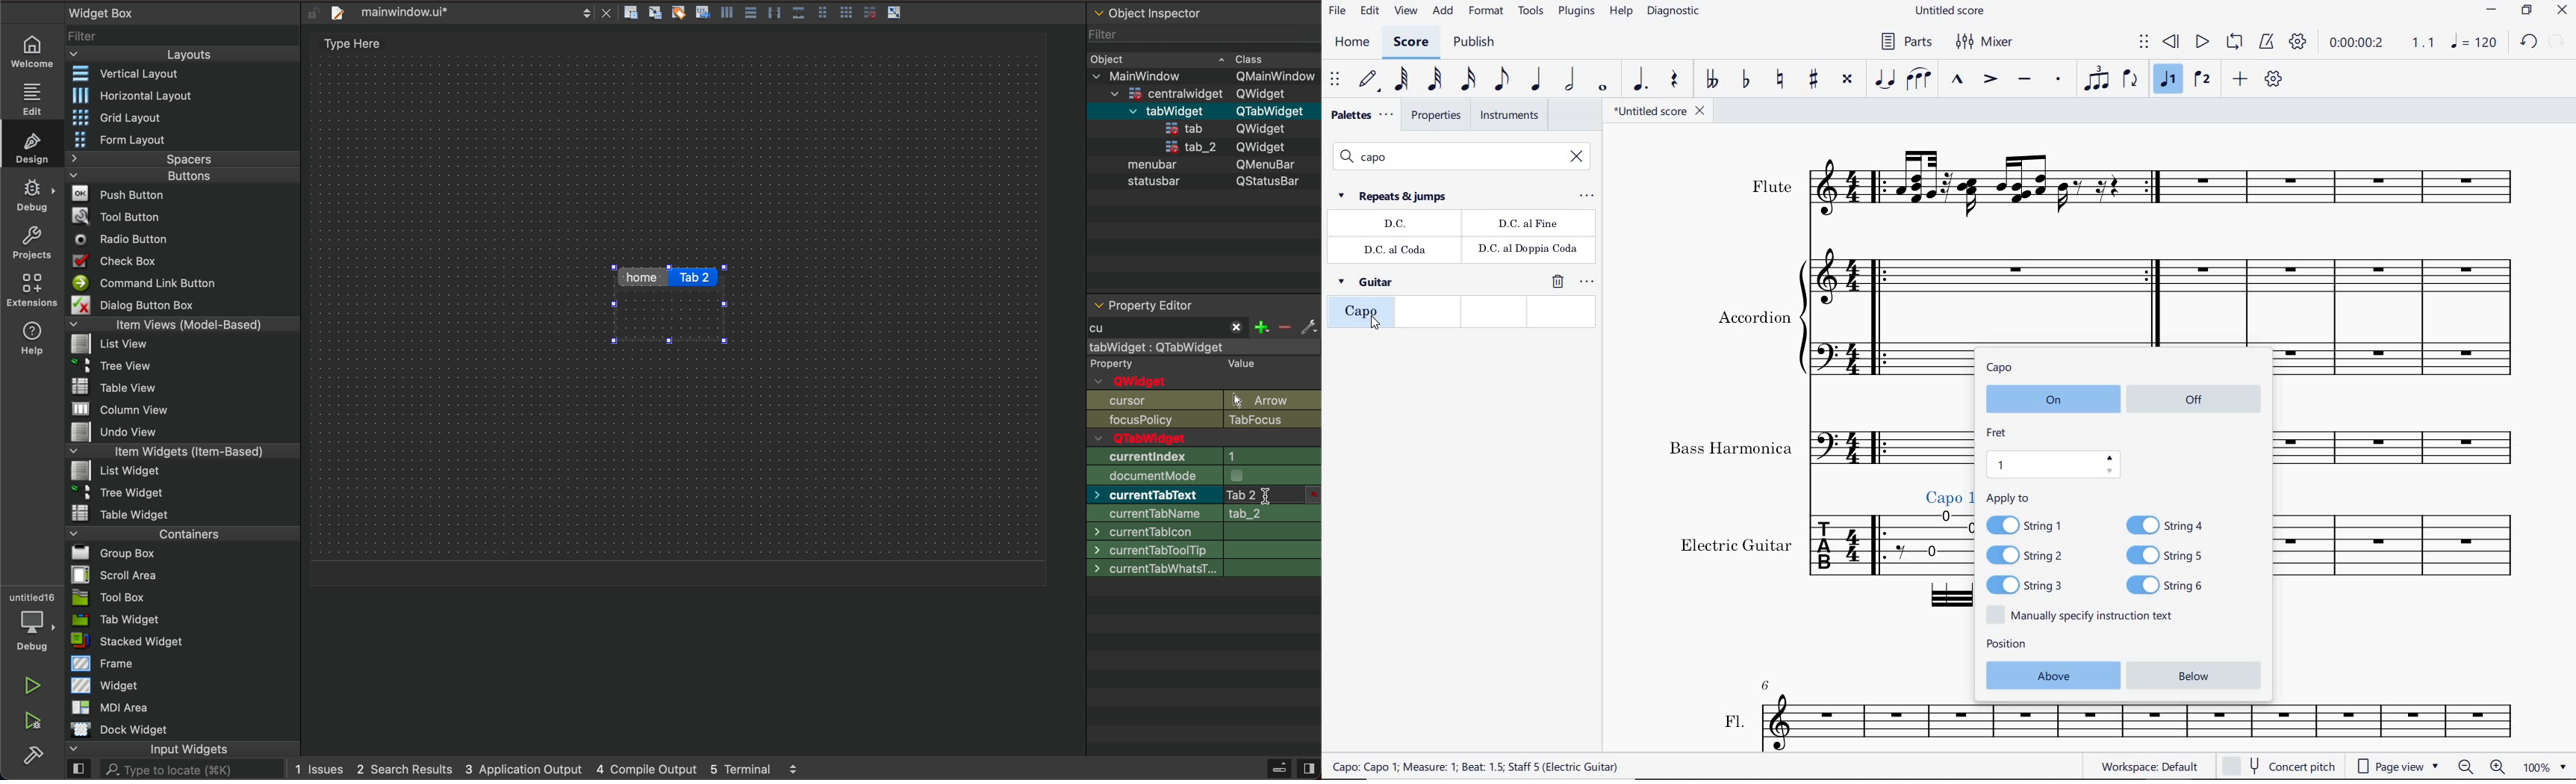 The width and height of the screenshot is (2576, 784). Describe the element at coordinates (2177, 585) in the screenshot. I see `String 6 toggle` at that location.